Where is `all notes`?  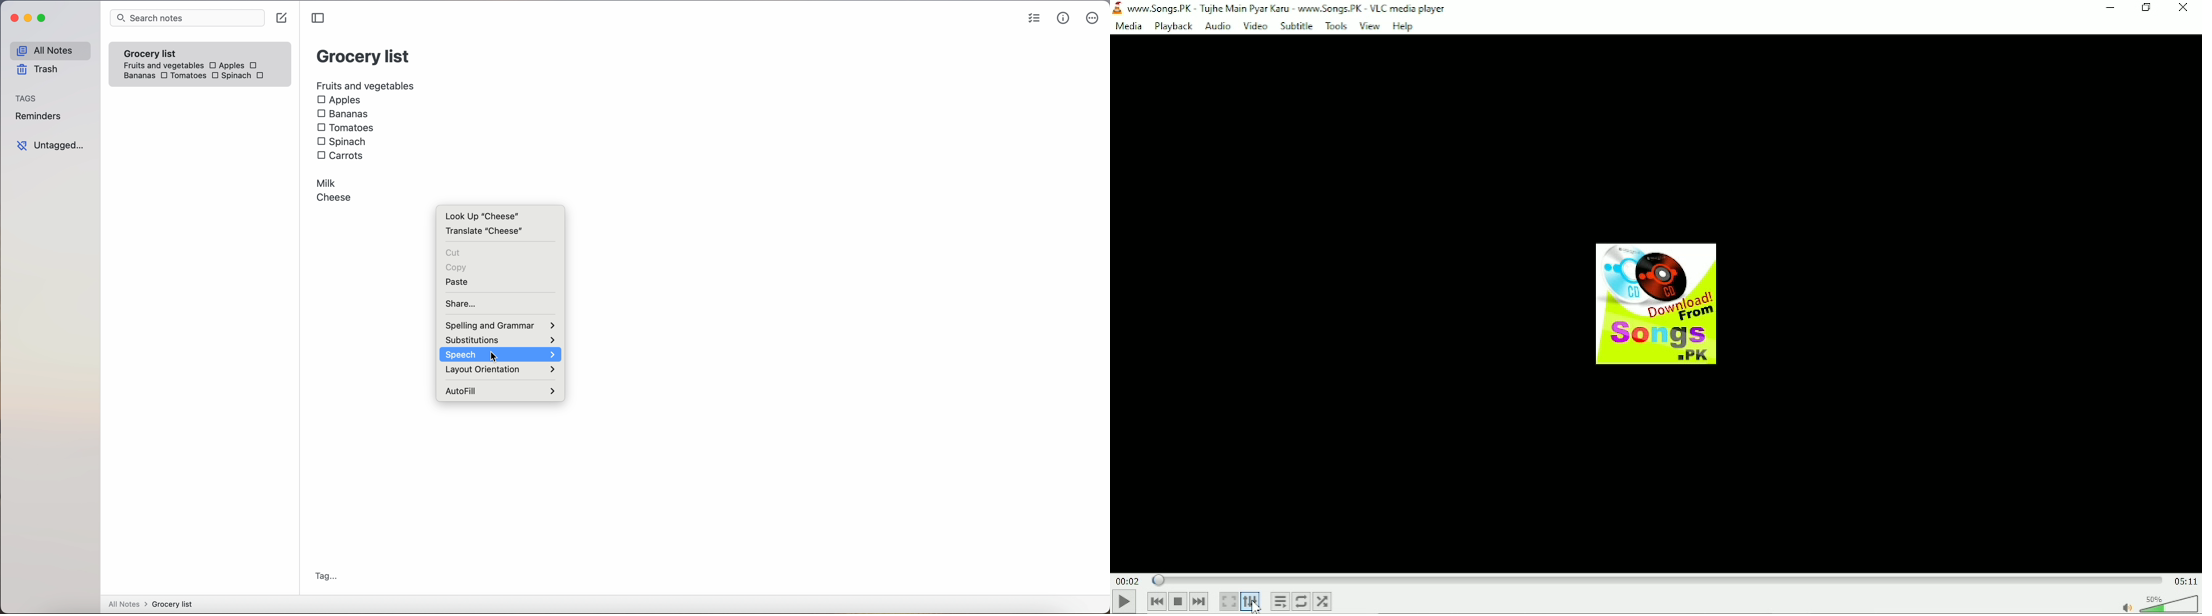 all notes is located at coordinates (49, 50).